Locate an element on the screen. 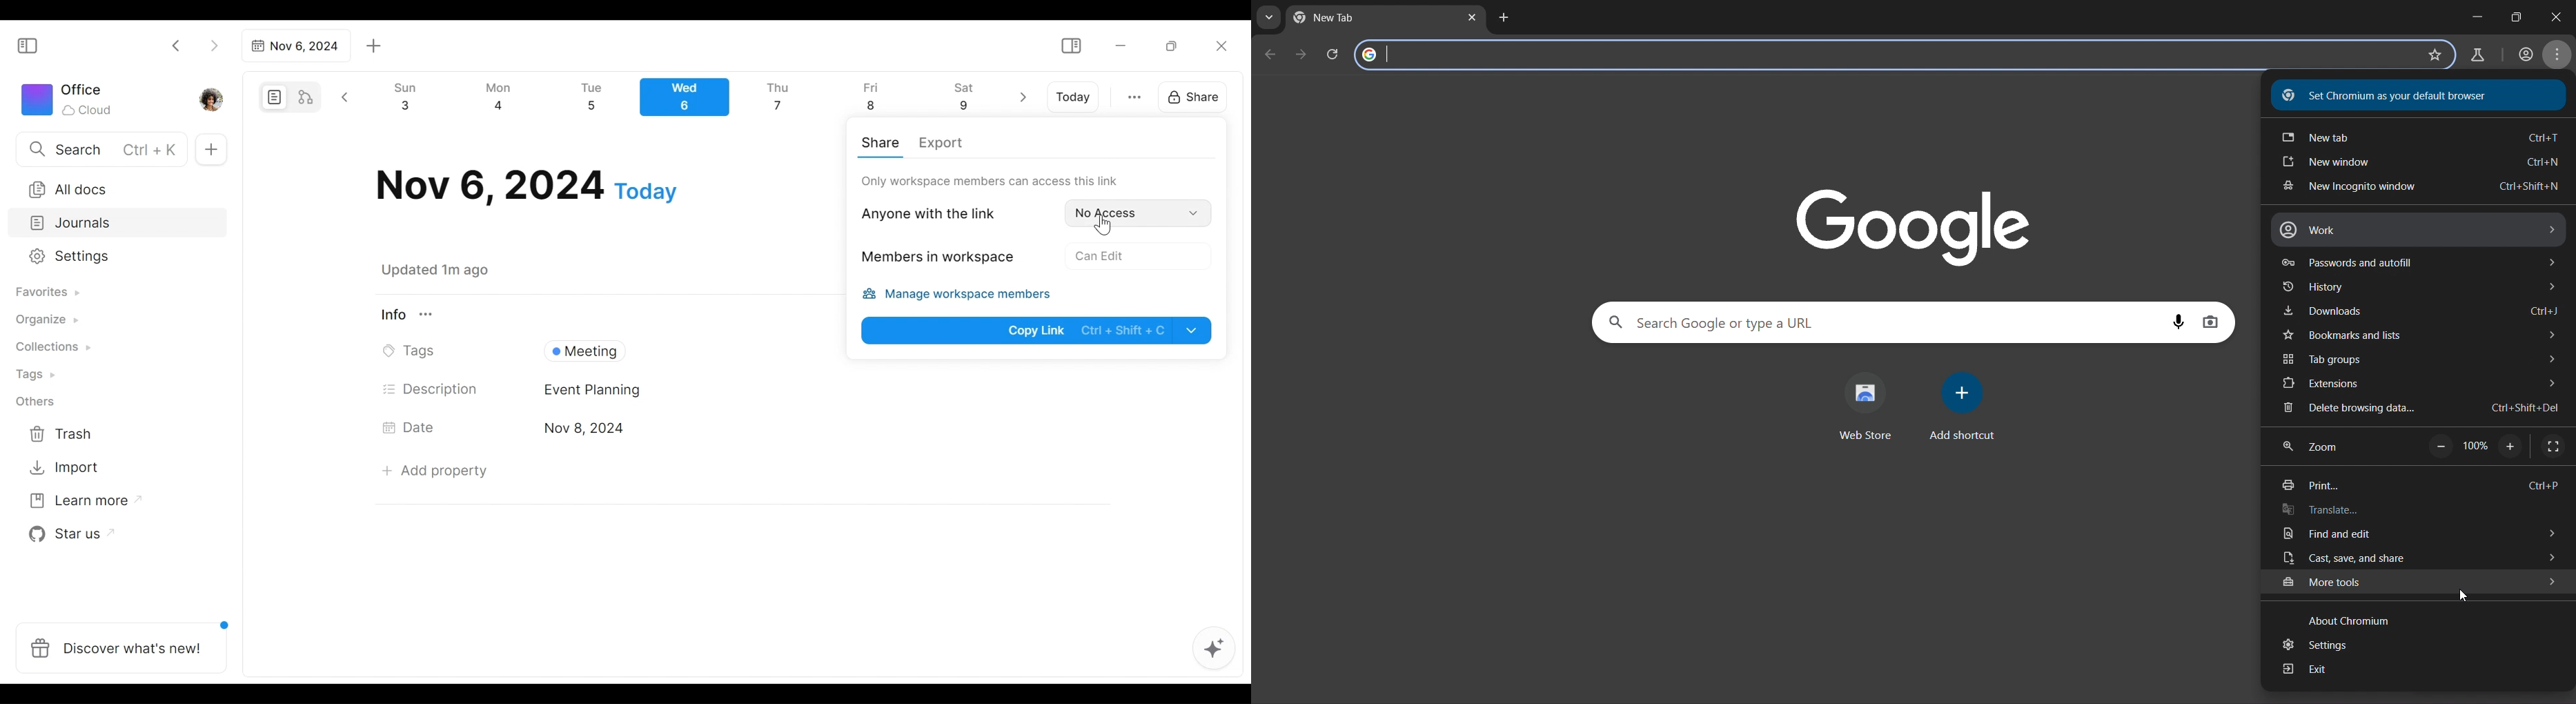  Calendar is located at coordinates (690, 100).